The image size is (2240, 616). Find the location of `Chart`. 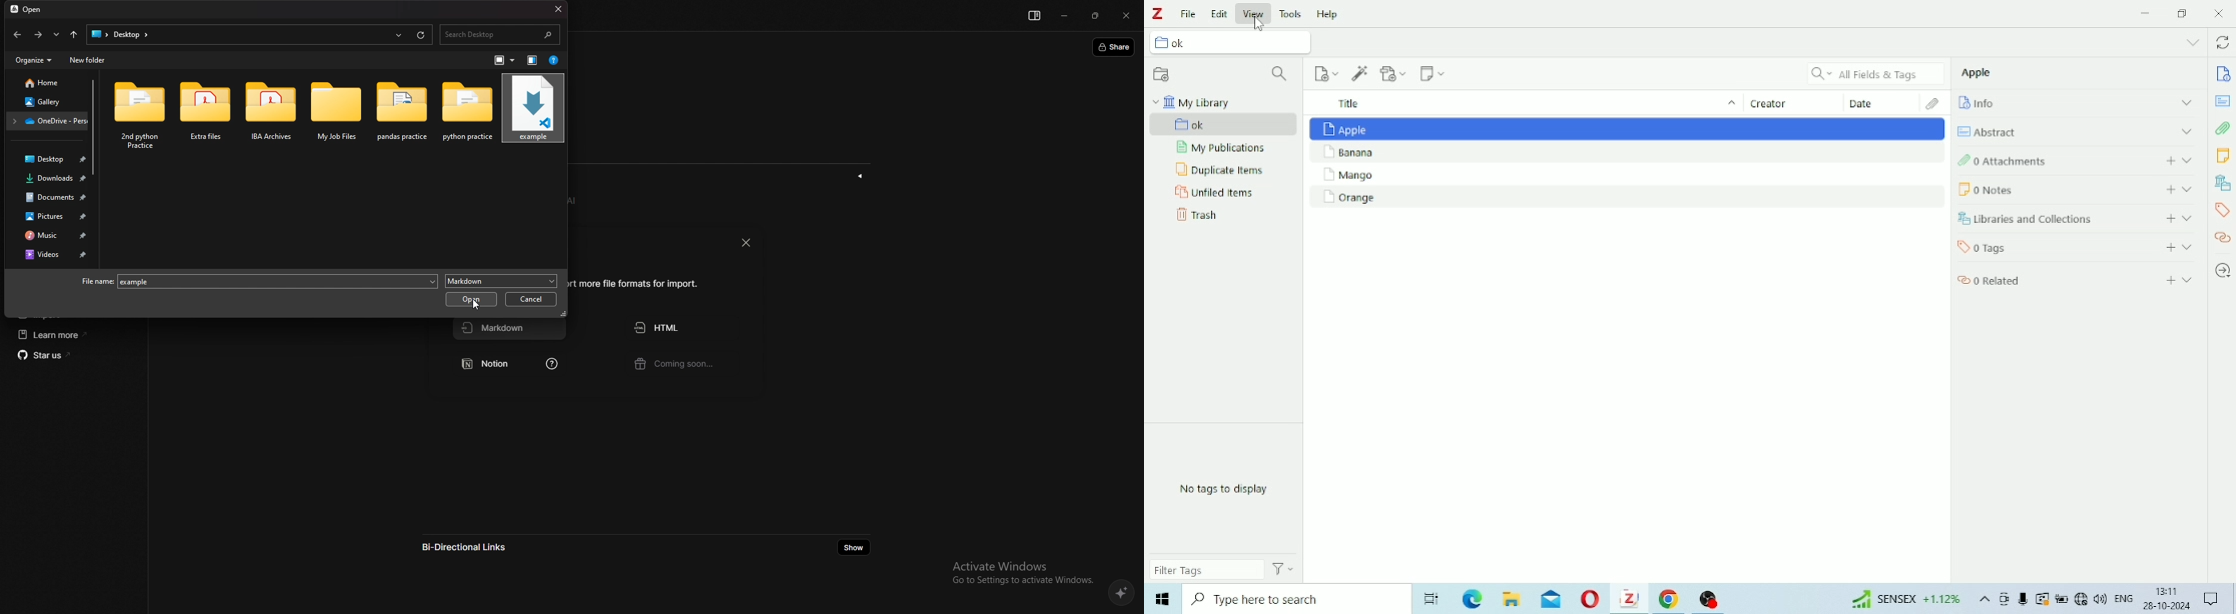

Chart is located at coordinates (1901, 601).